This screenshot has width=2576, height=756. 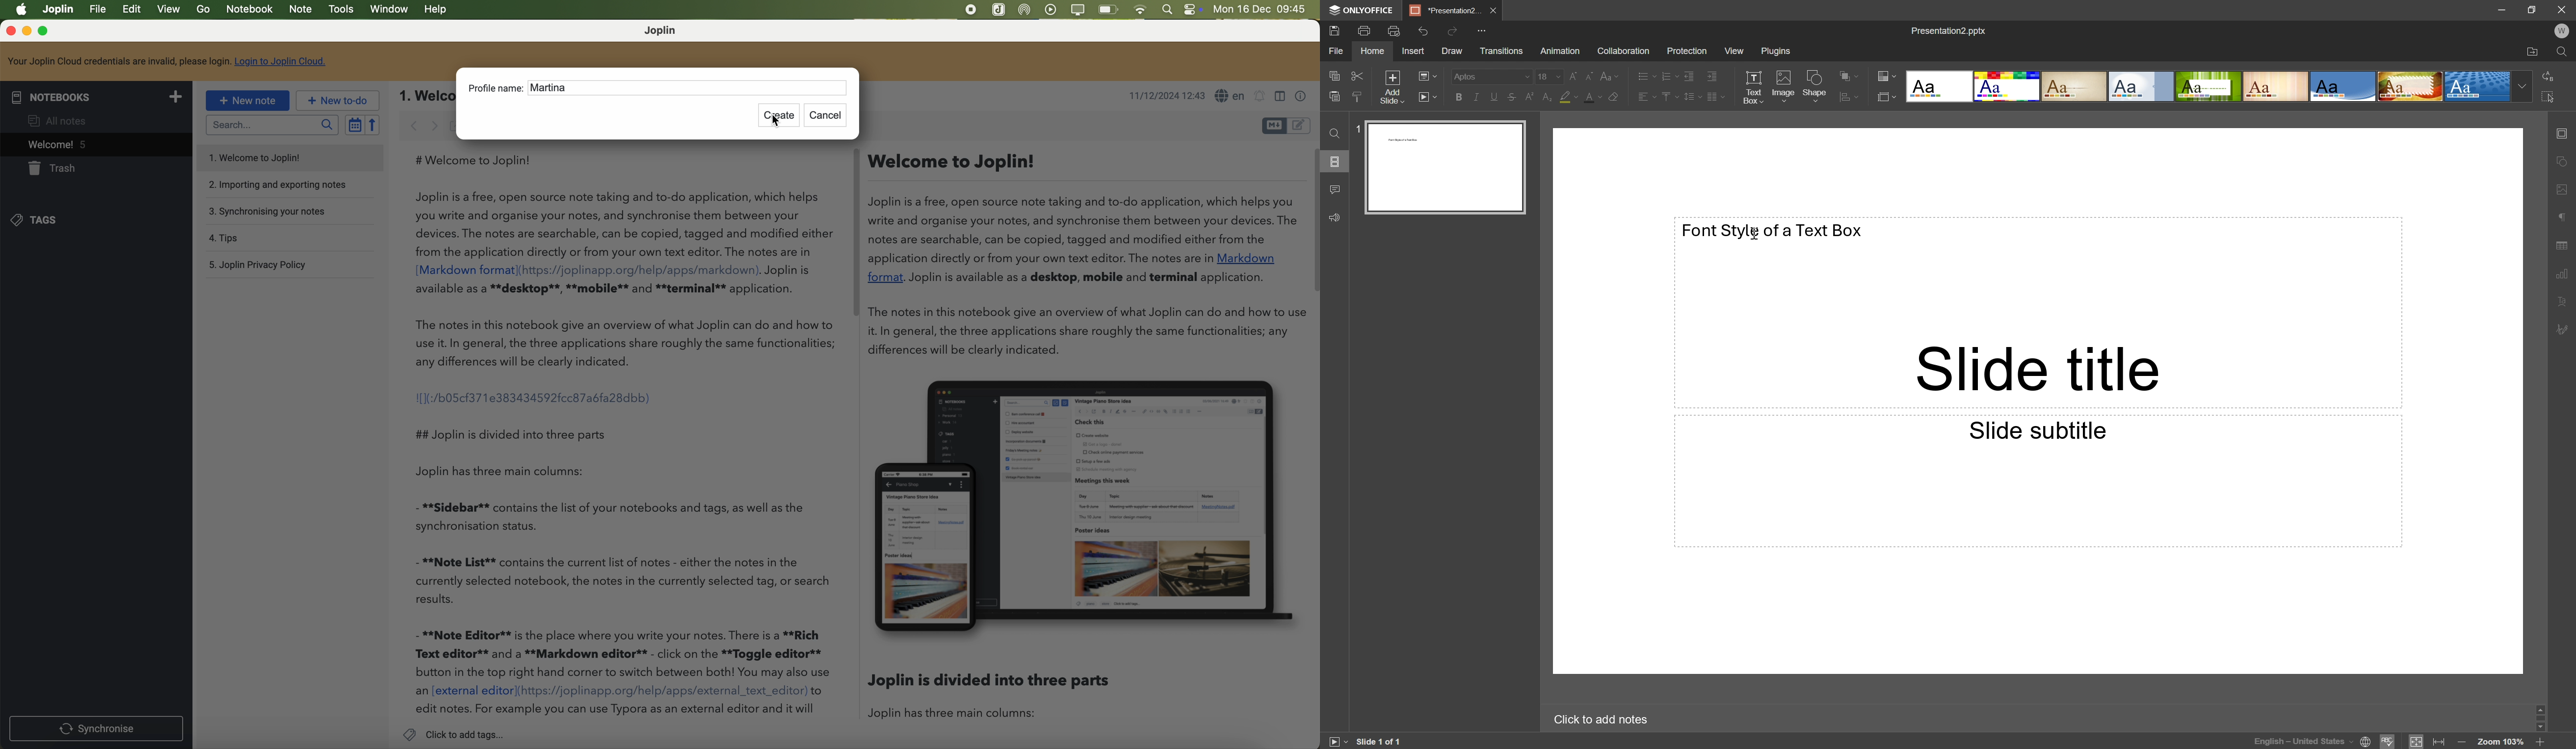 I want to click on Chart settings, so click(x=2566, y=275).